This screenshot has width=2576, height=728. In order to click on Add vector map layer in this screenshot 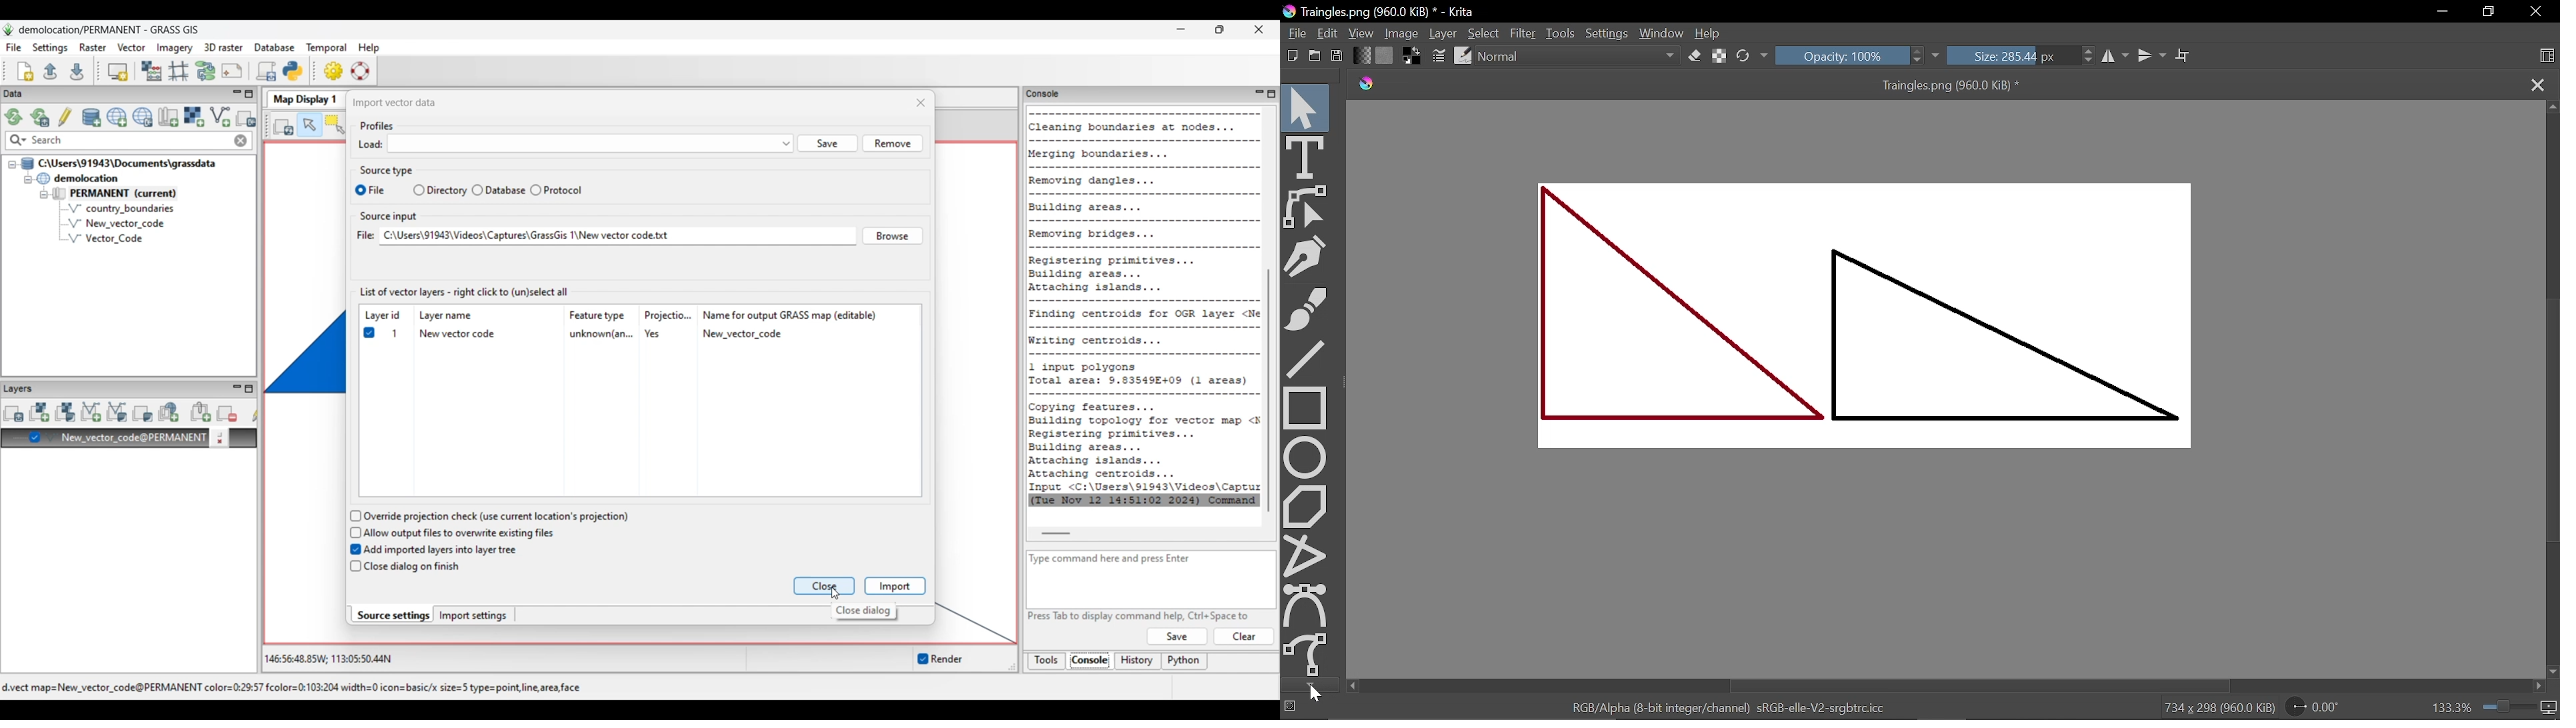, I will do `click(91, 413)`.